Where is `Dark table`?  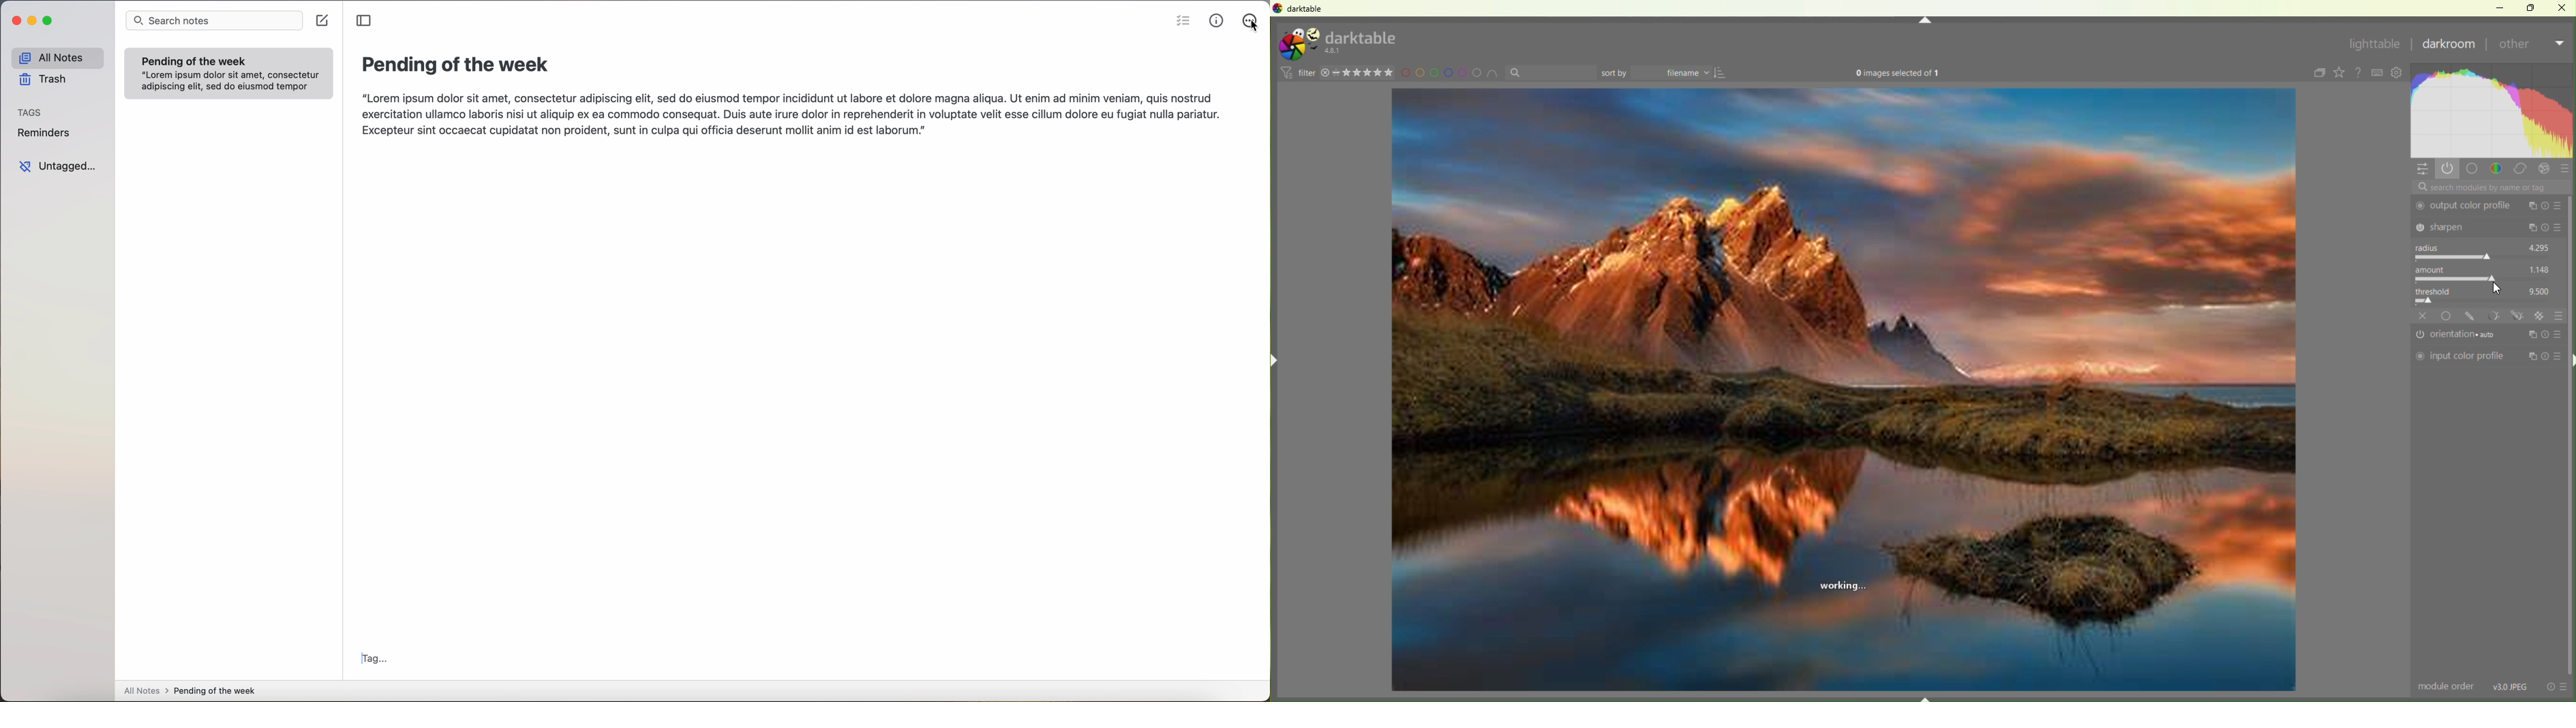
Dark table is located at coordinates (1308, 9).